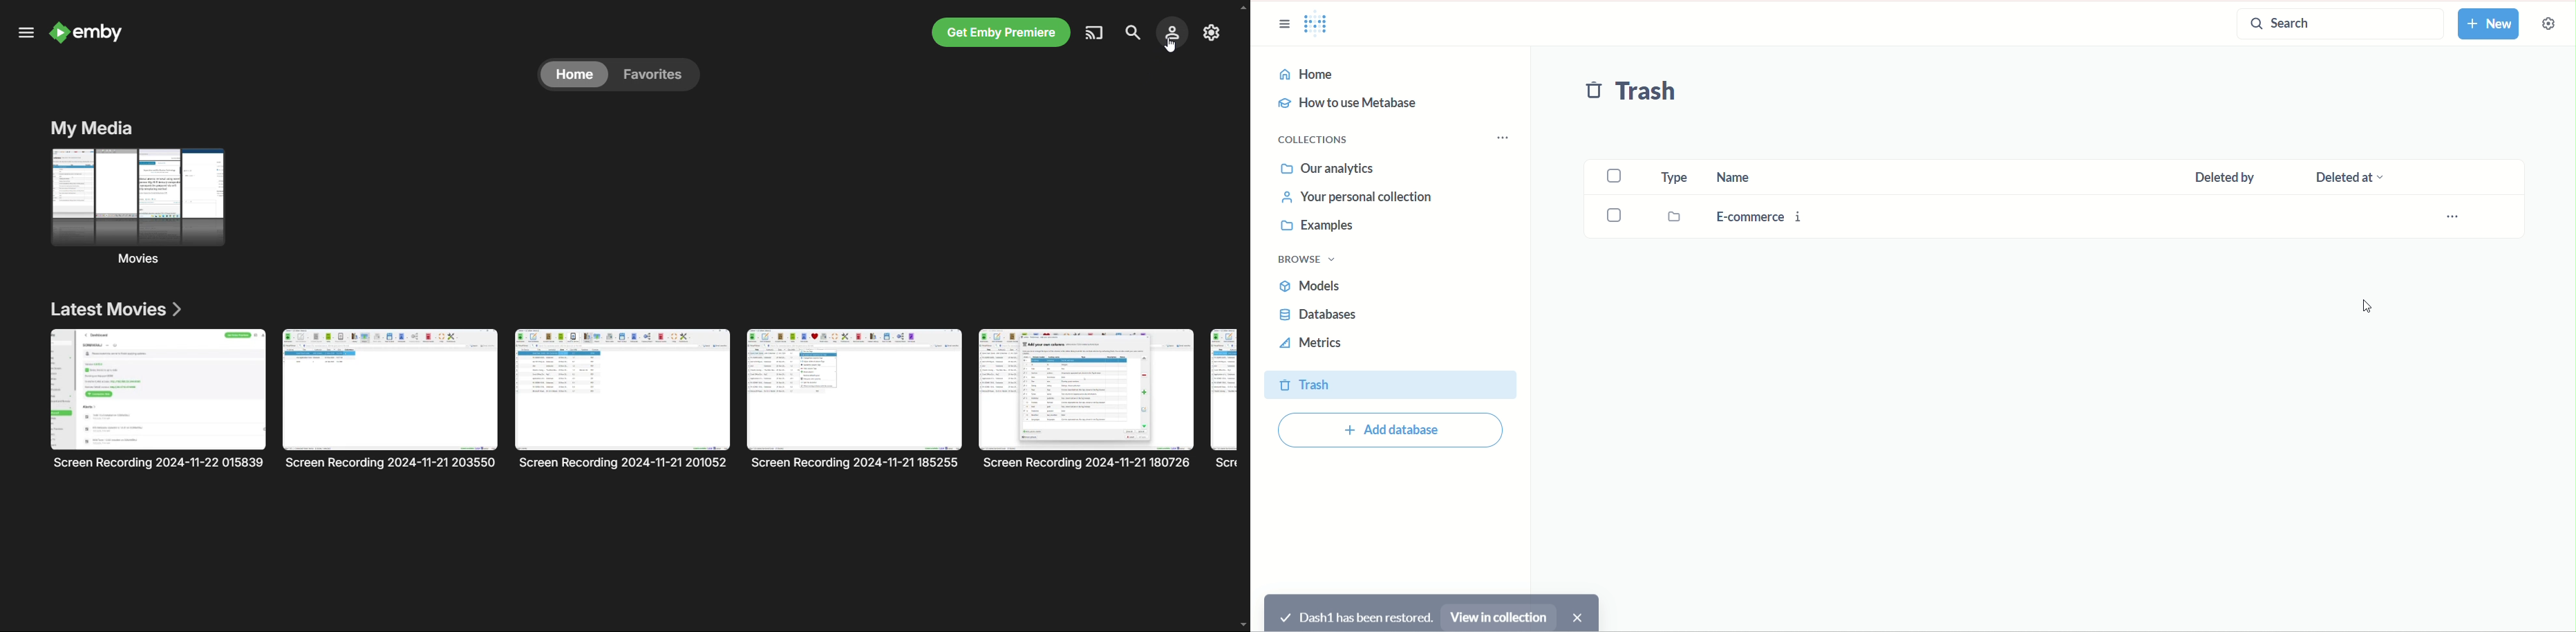 Image resolution: width=2576 pixels, height=644 pixels. What do you see at coordinates (1314, 288) in the screenshot?
I see `models` at bounding box center [1314, 288].